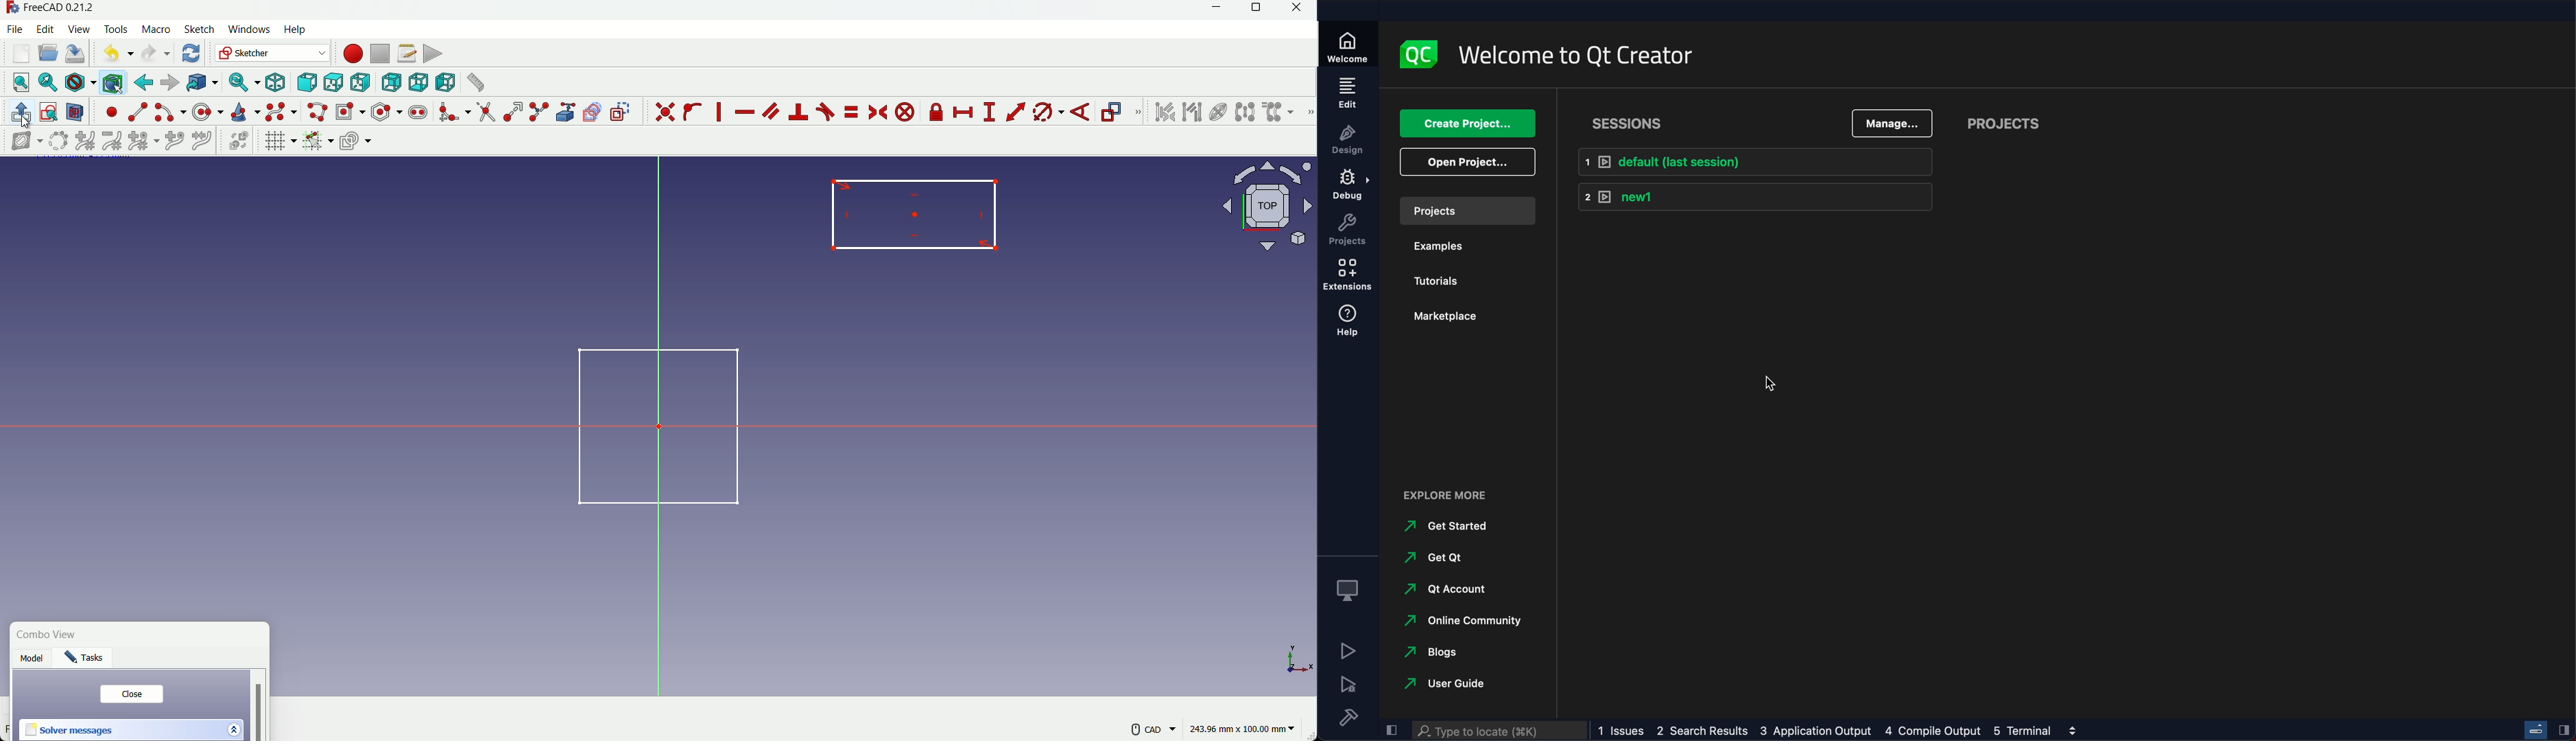 The image size is (2576, 756). I want to click on constraint distance, so click(1016, 112).